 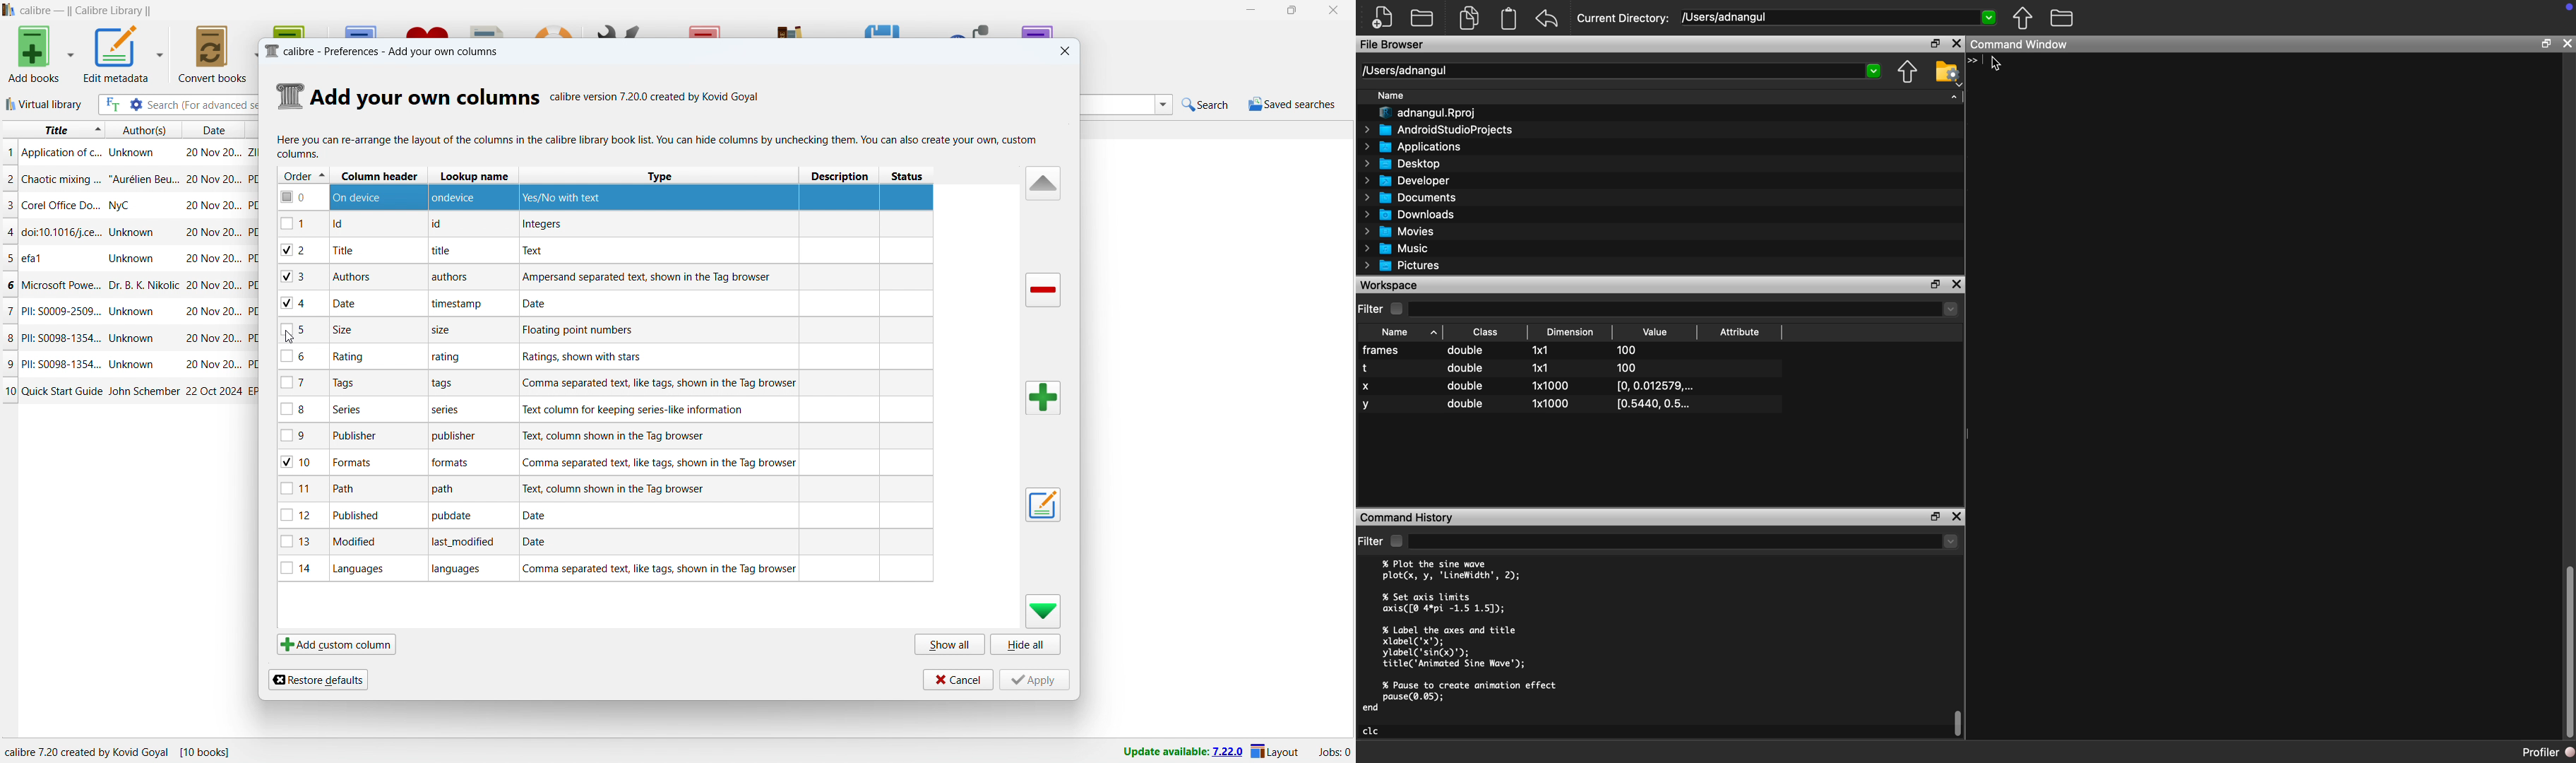 I want to click on Text, so click(x=535, y=250).